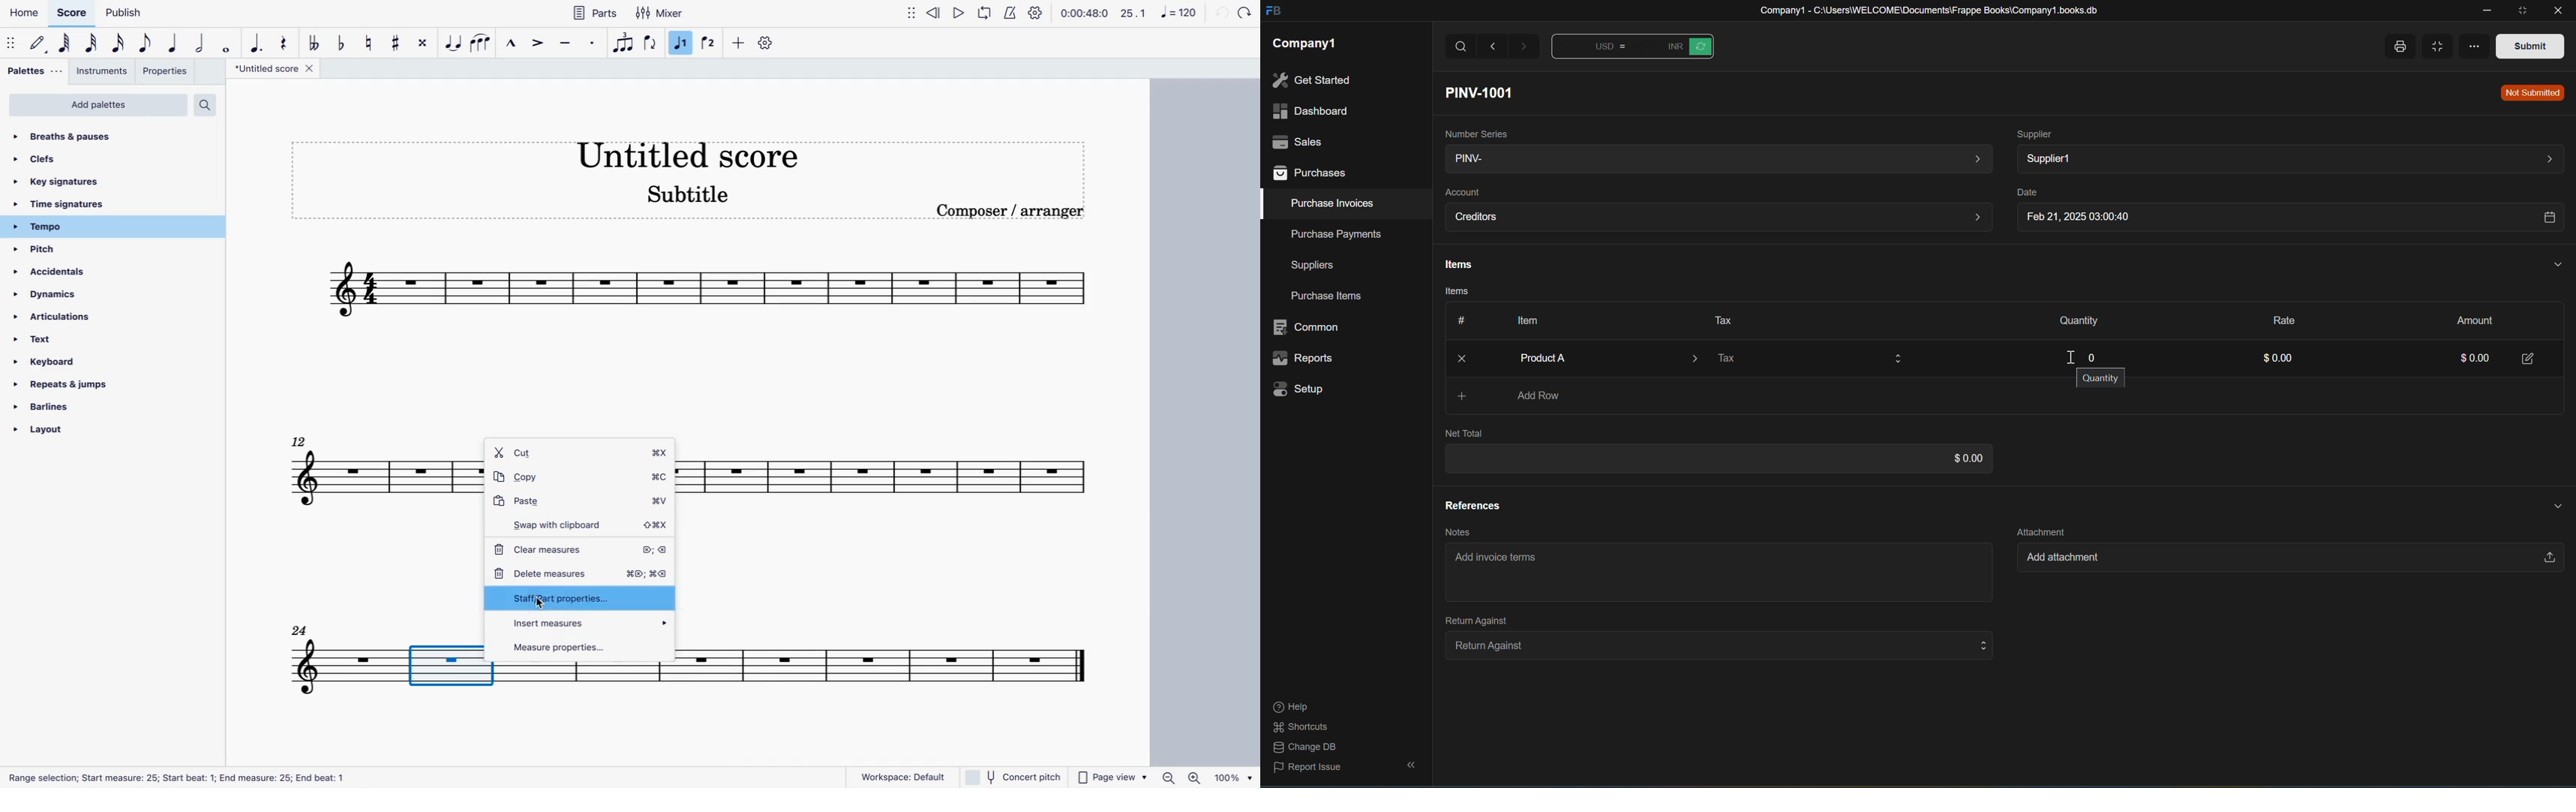  What do you see at coordinates (1464, 434) in the screenshot?
I see `Net Total` at bounding box center [1464, 434].